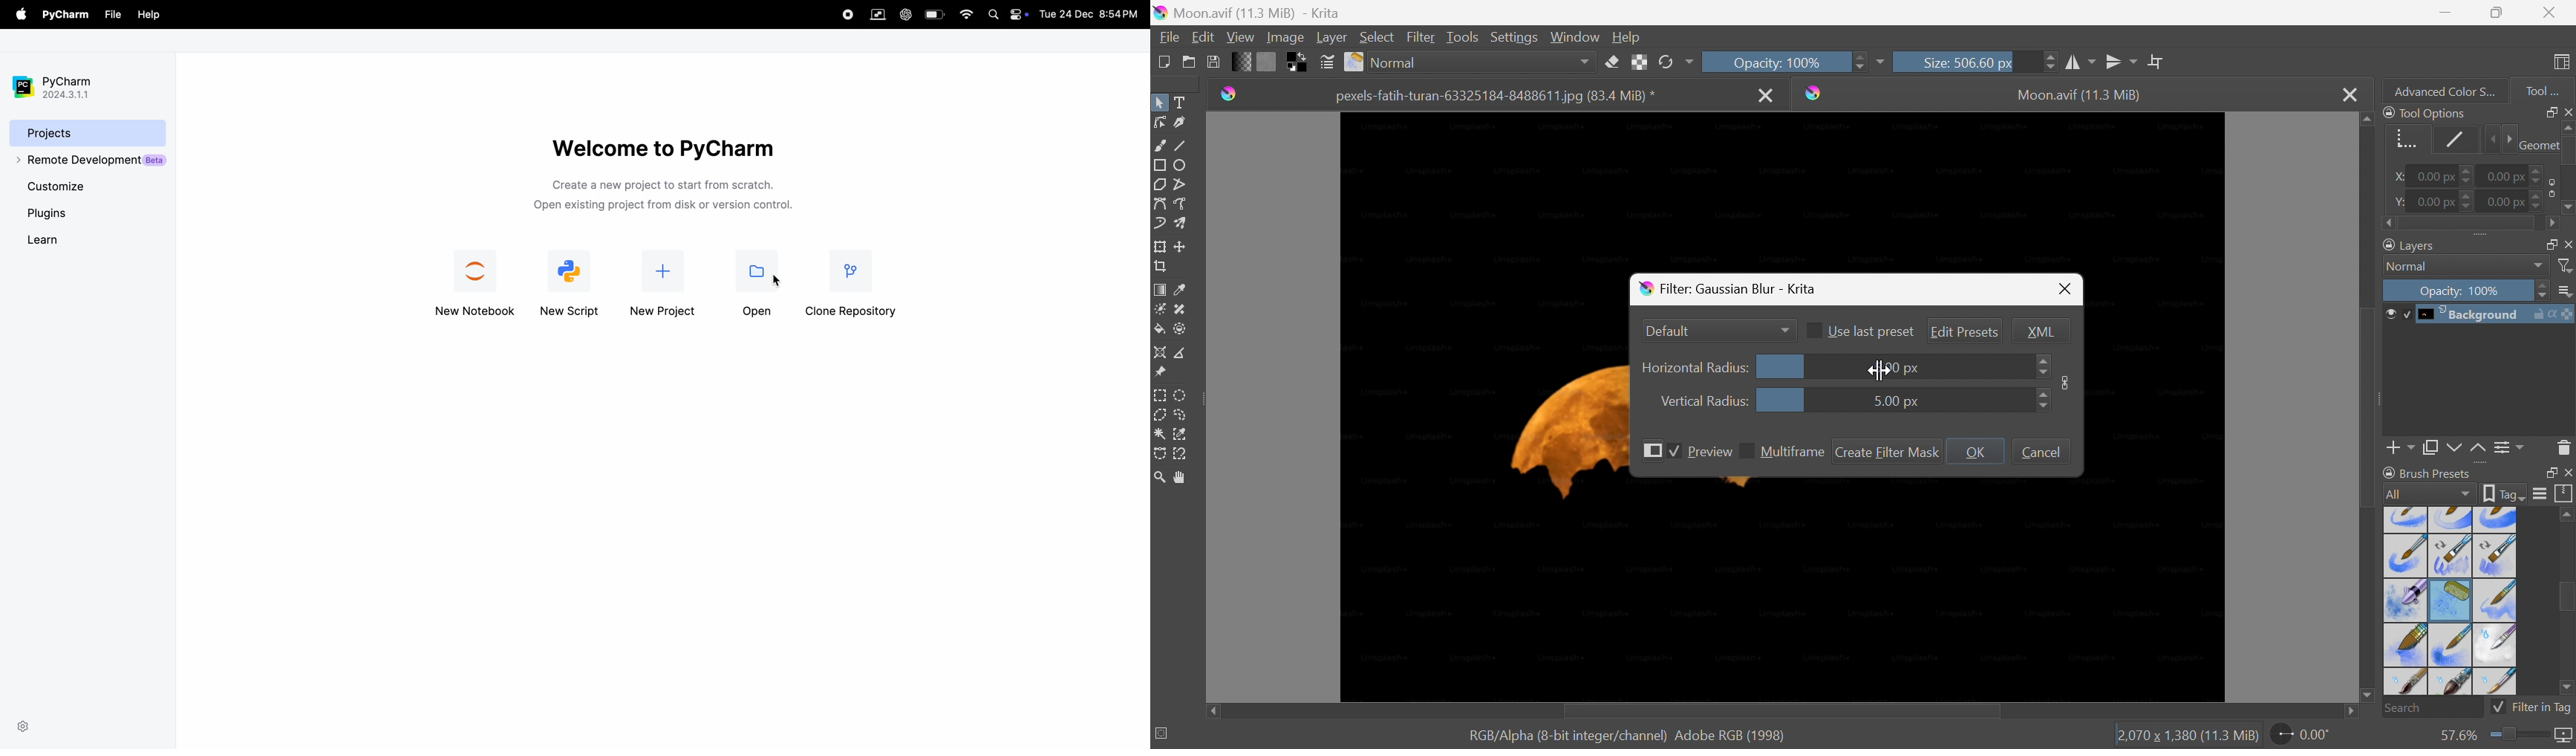 The width and height of the screenshot is (2576, 756). I want to click on More, so click(1654, 450).